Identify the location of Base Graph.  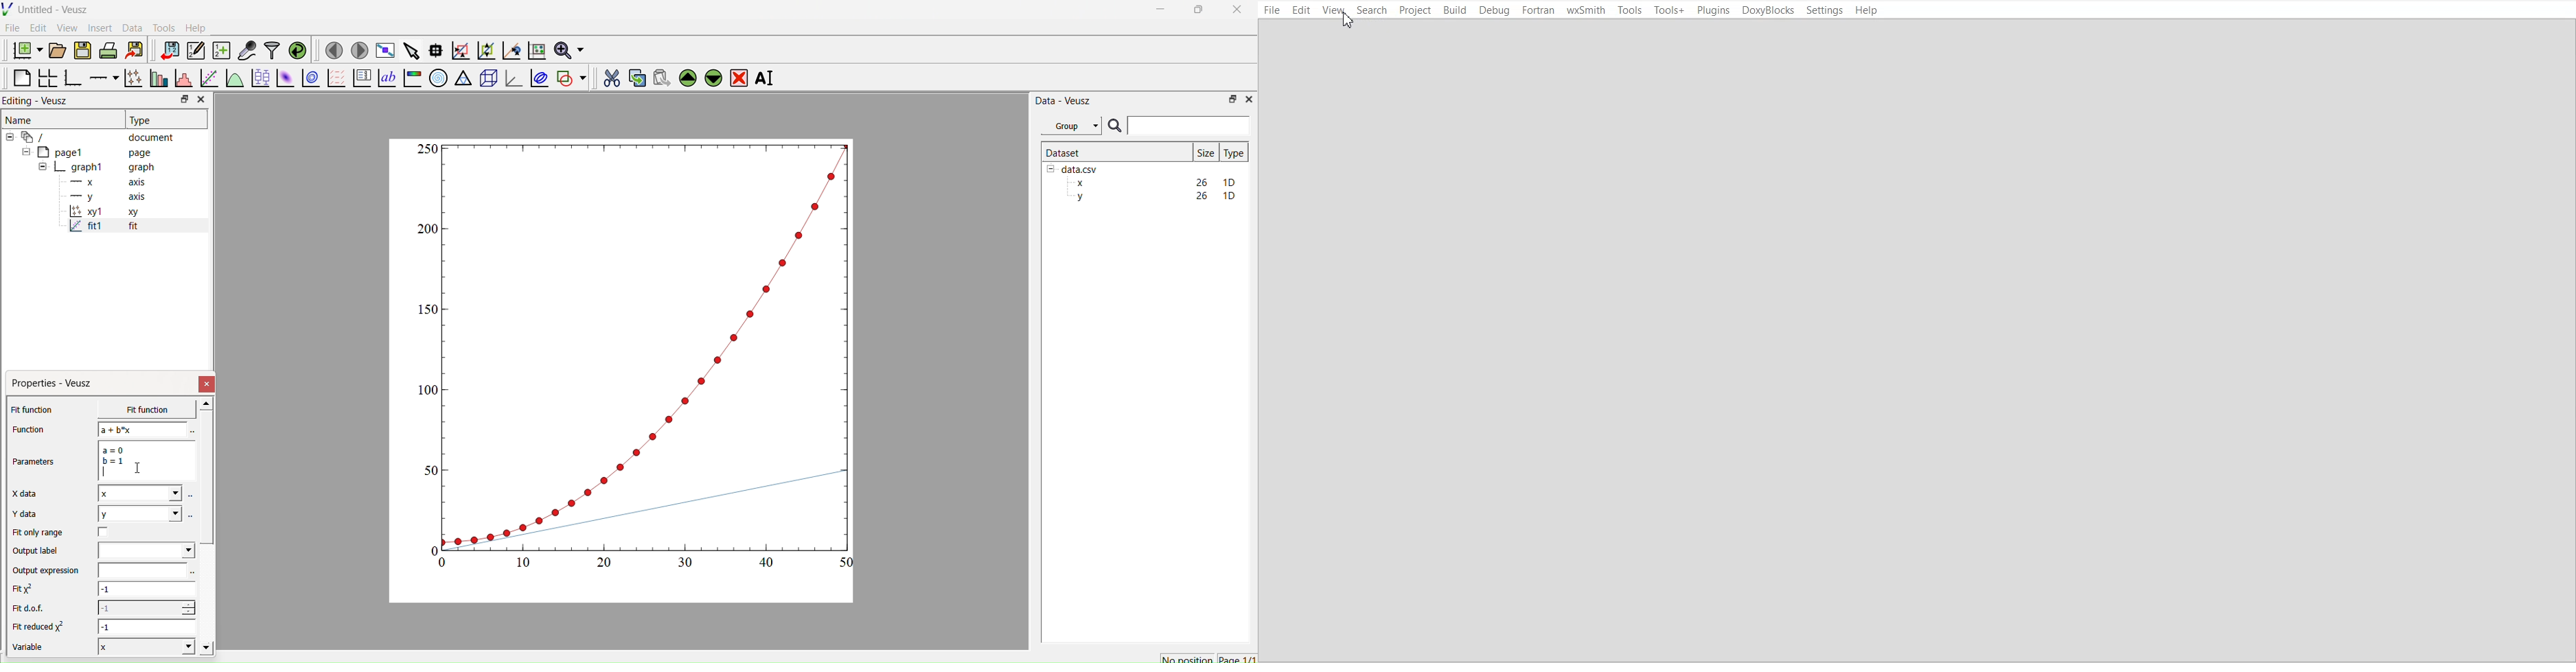
(71, 79).